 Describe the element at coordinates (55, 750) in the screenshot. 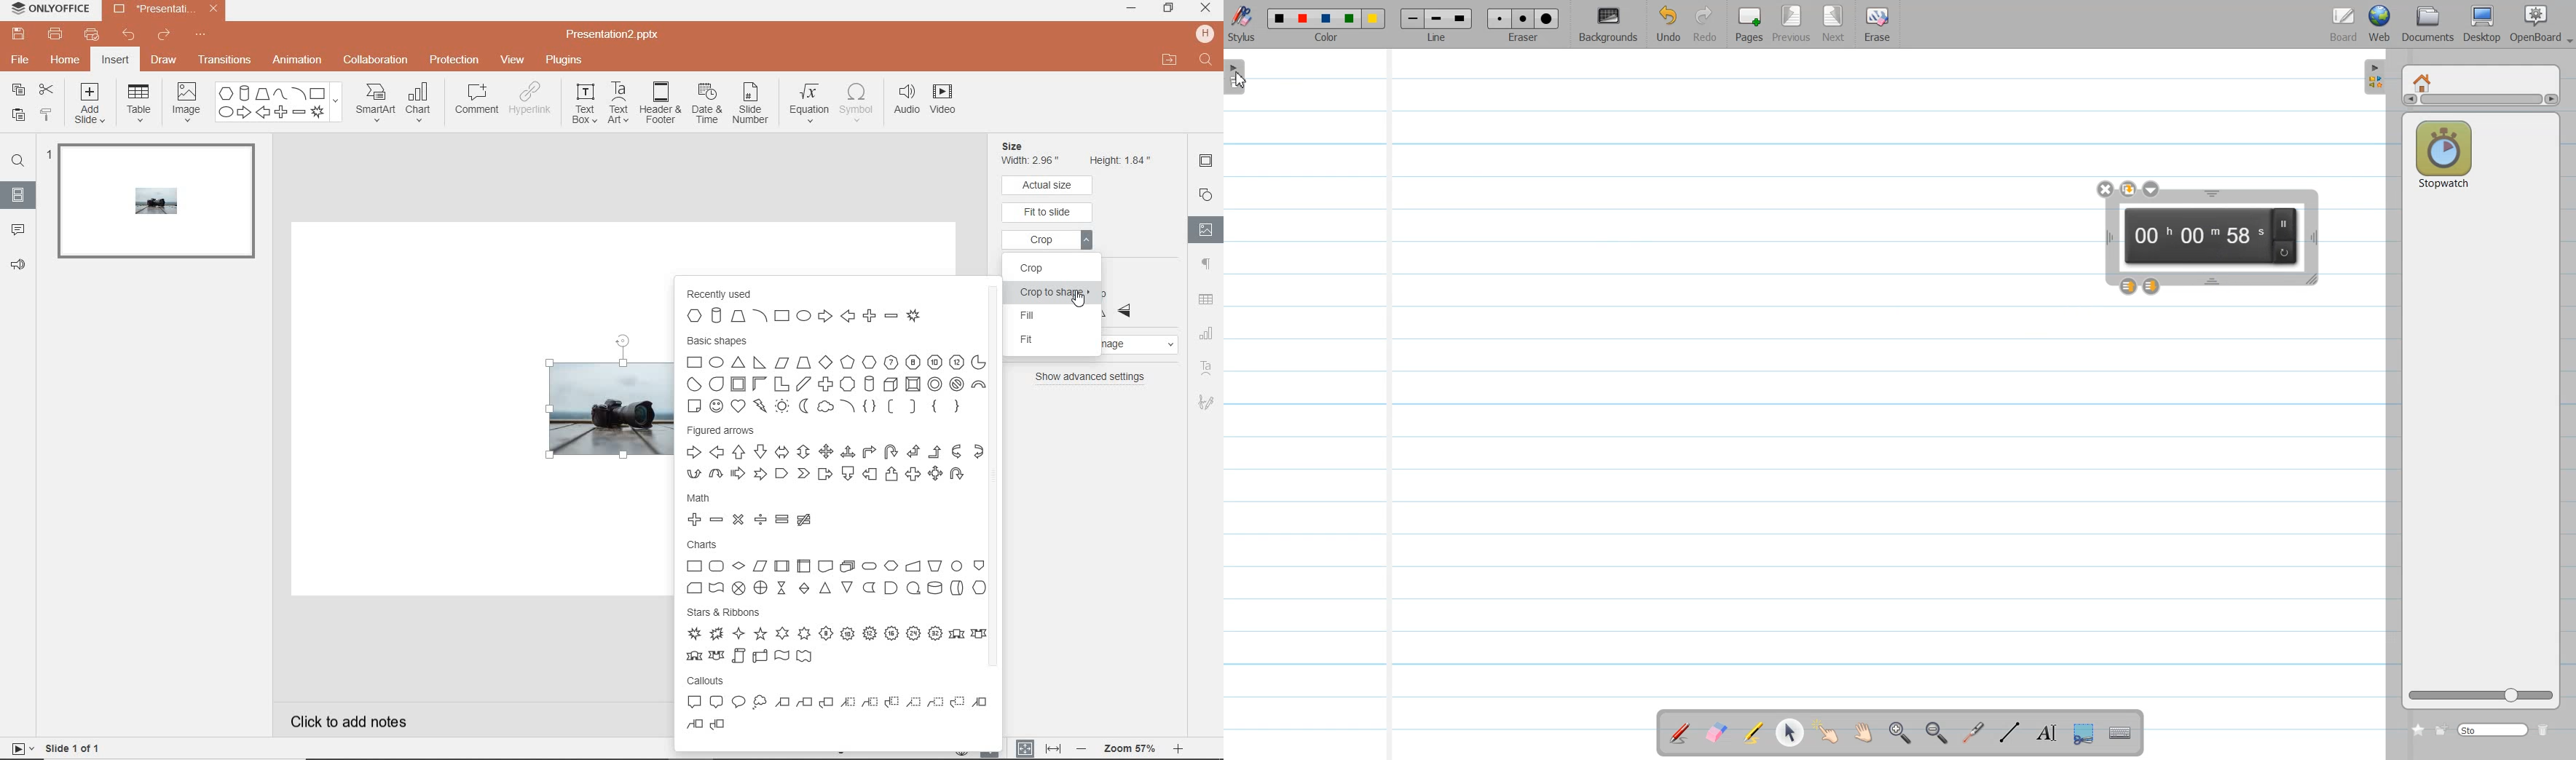

I see `slide 1 of 1` at that location.